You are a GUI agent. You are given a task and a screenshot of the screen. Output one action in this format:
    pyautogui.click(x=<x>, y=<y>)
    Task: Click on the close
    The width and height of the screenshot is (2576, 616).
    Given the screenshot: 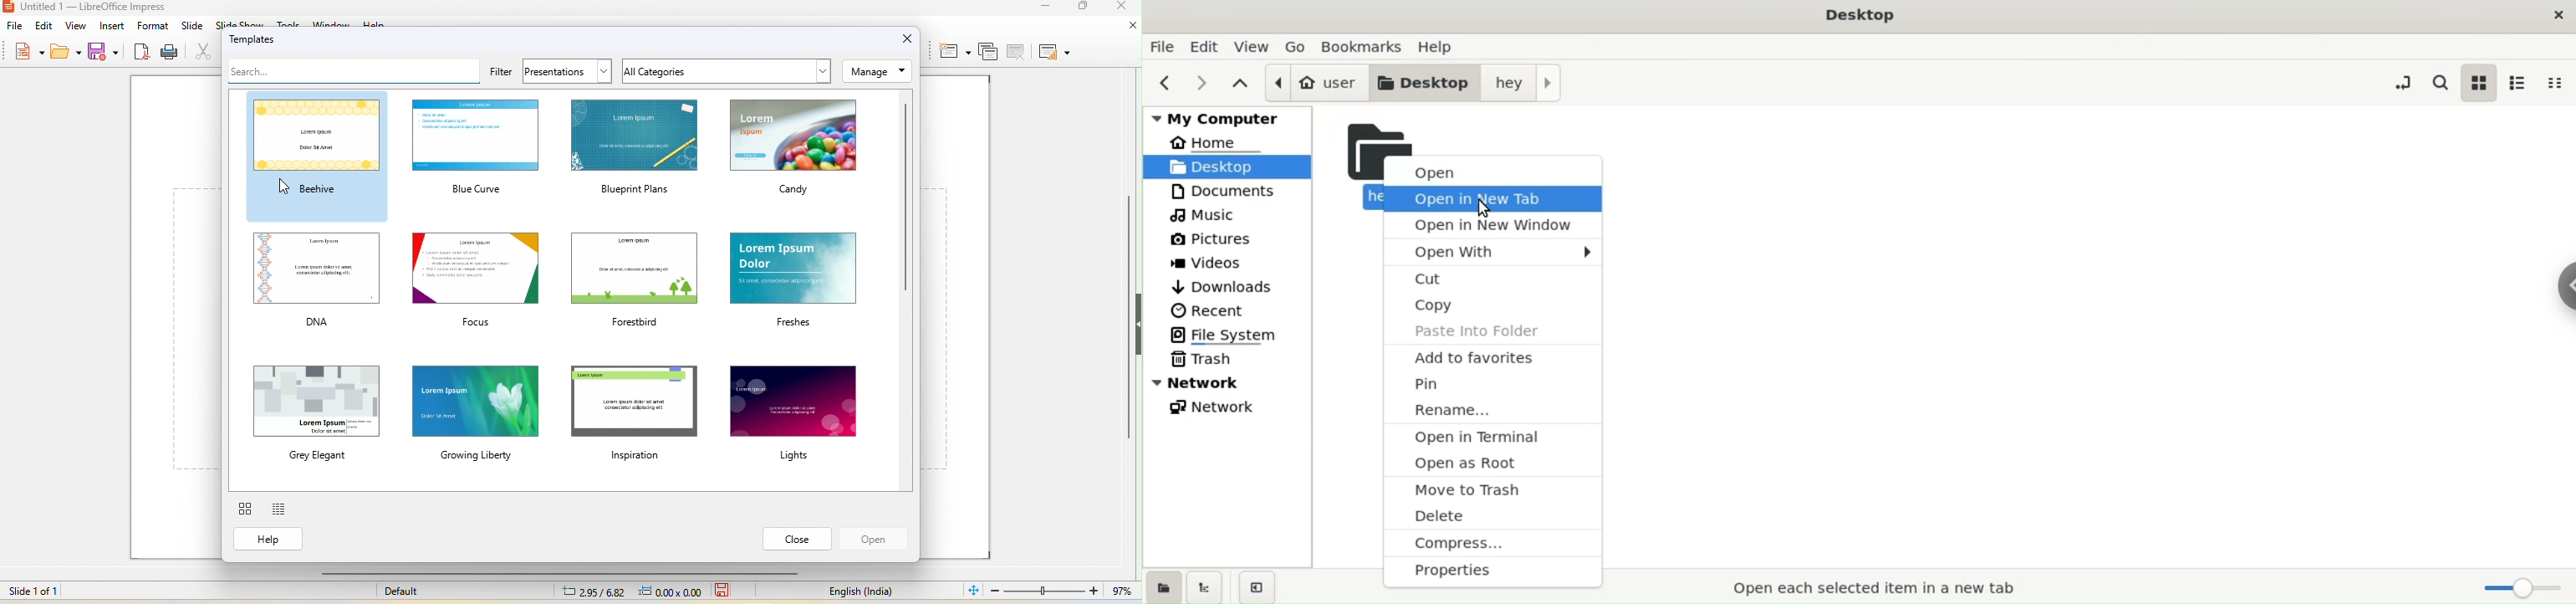 What is the action you would take?
    pyautogui.click(x=1131, y=27)
    